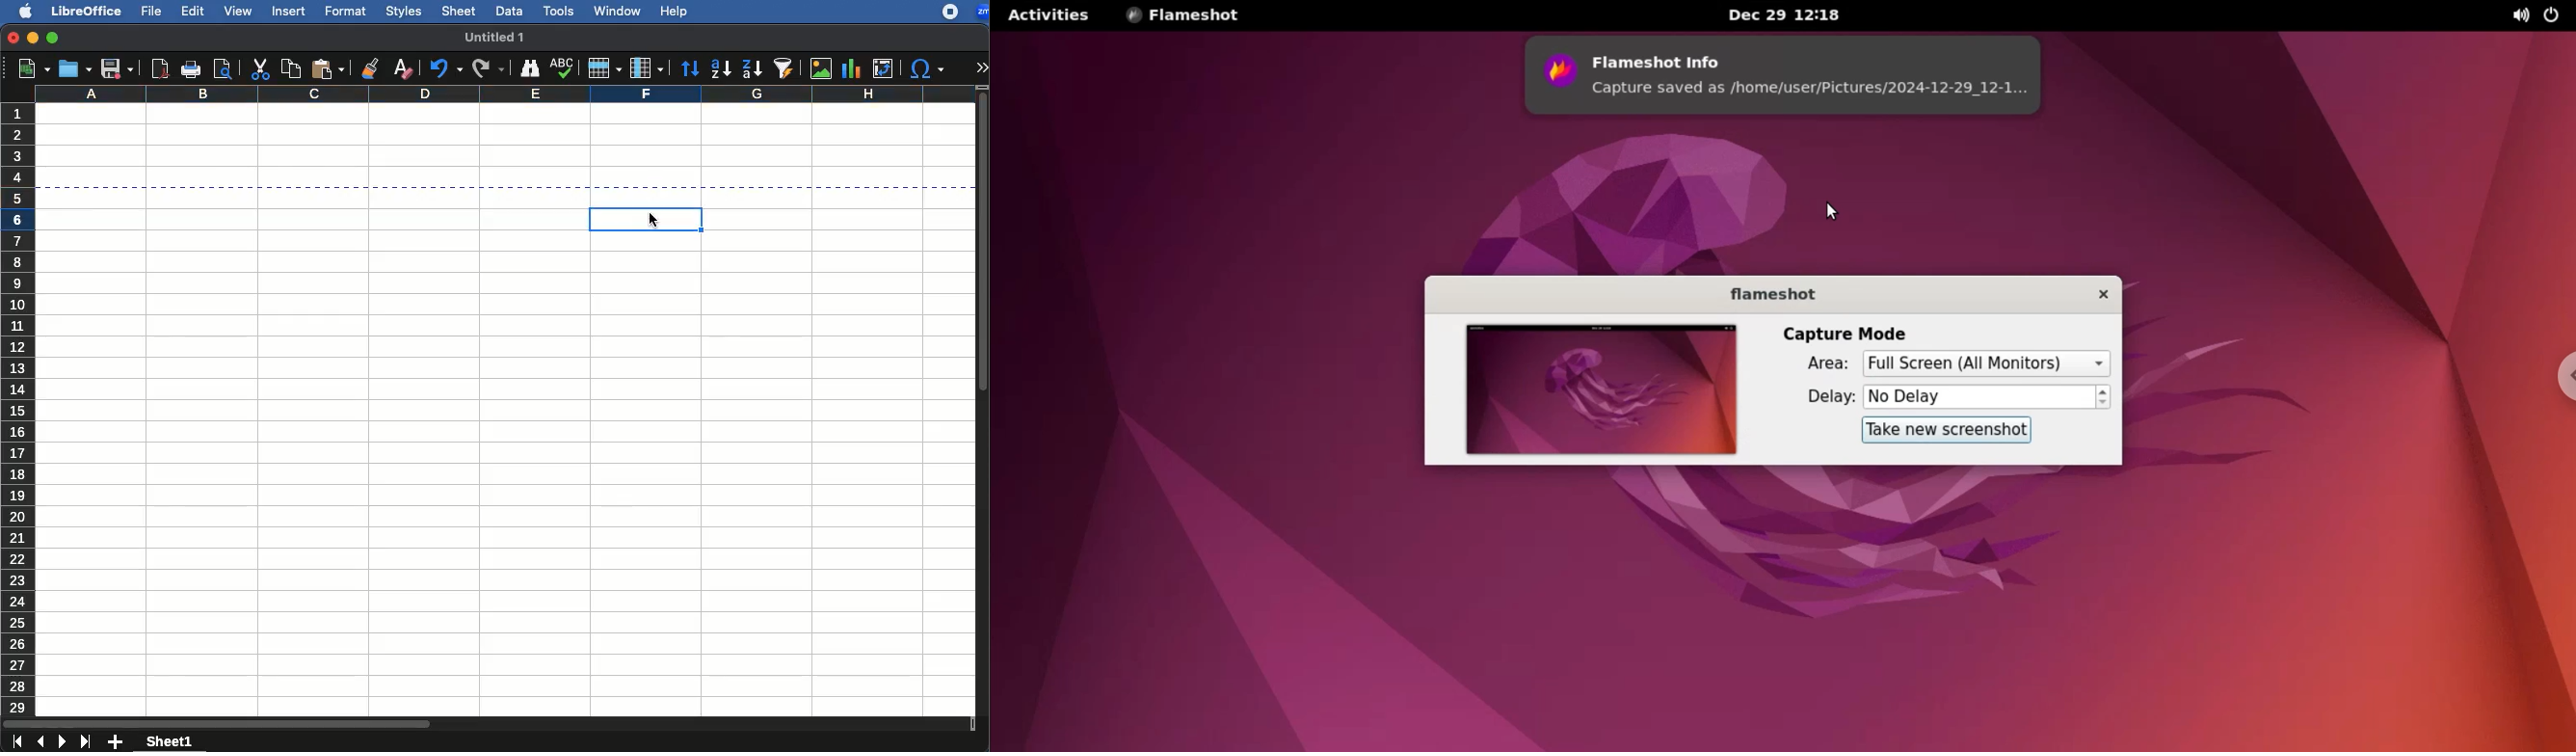  Describe the element at coordinates (192, 12) in the screenshot. I see `edit` at that location.